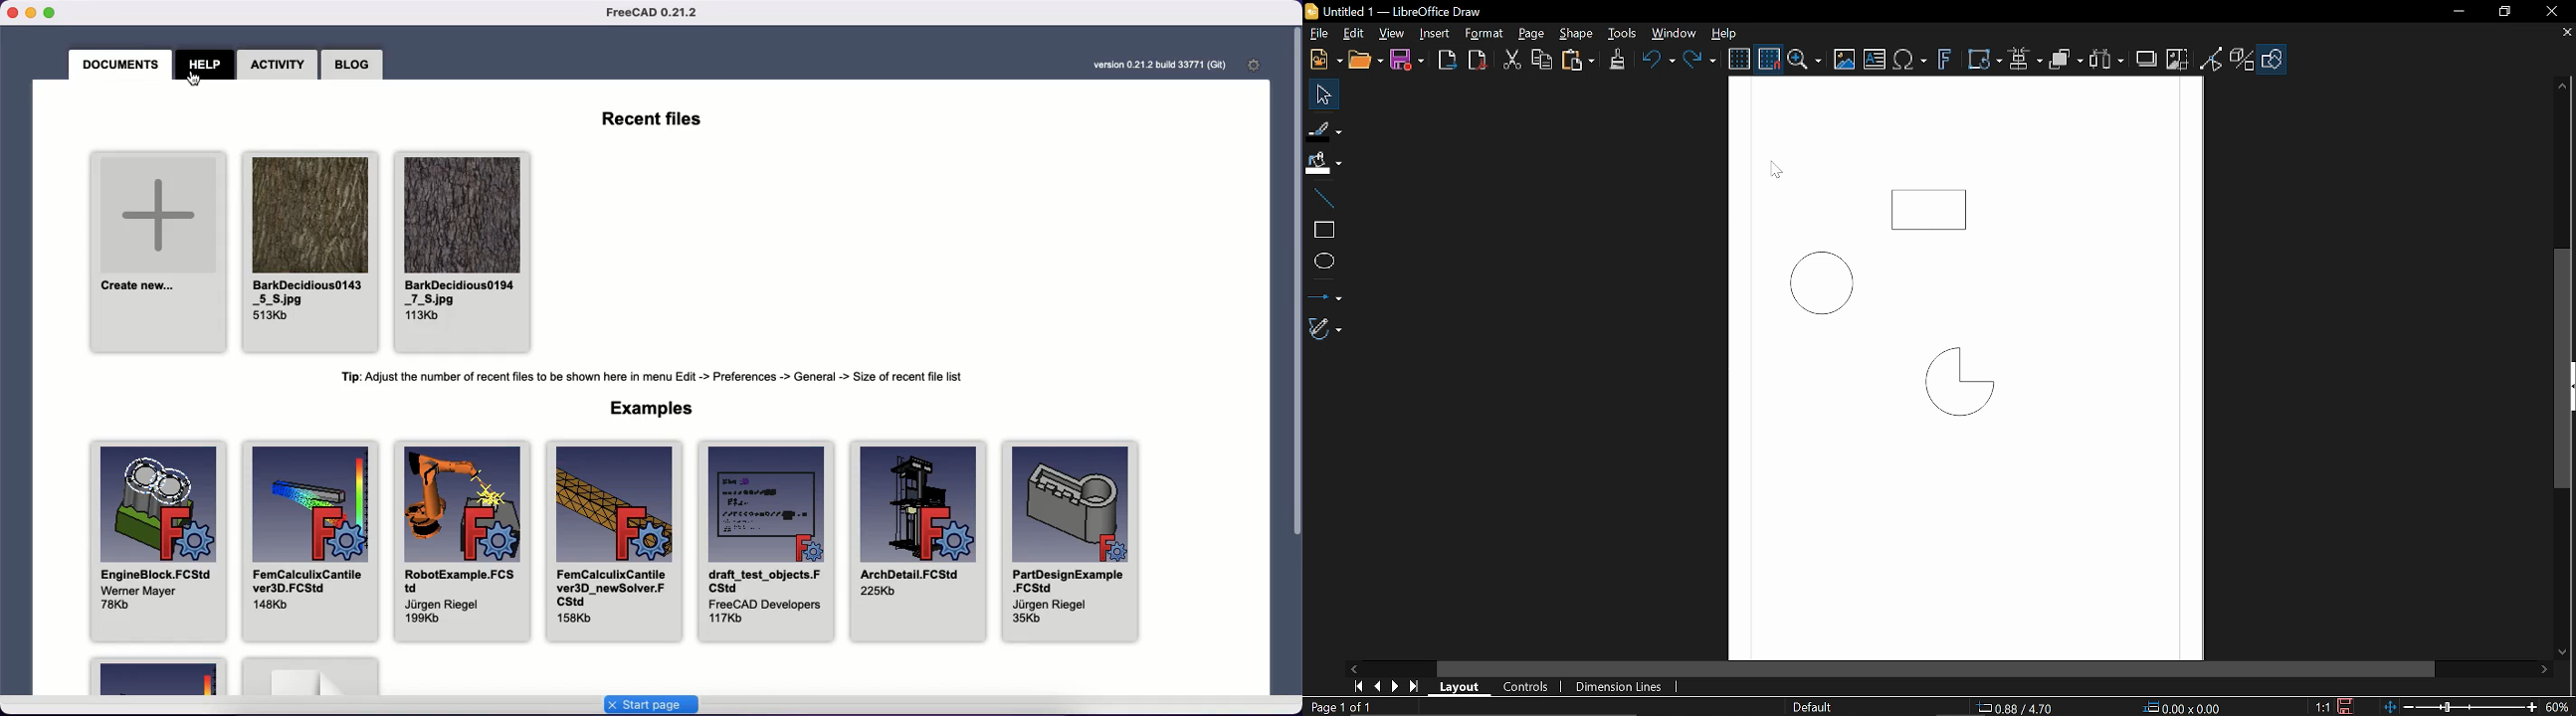 This screenshot has height=728, width=2576. What do you see at coordinates (10, 13) in the screenshot?
I see `Close` at bounding box center [10, 13].